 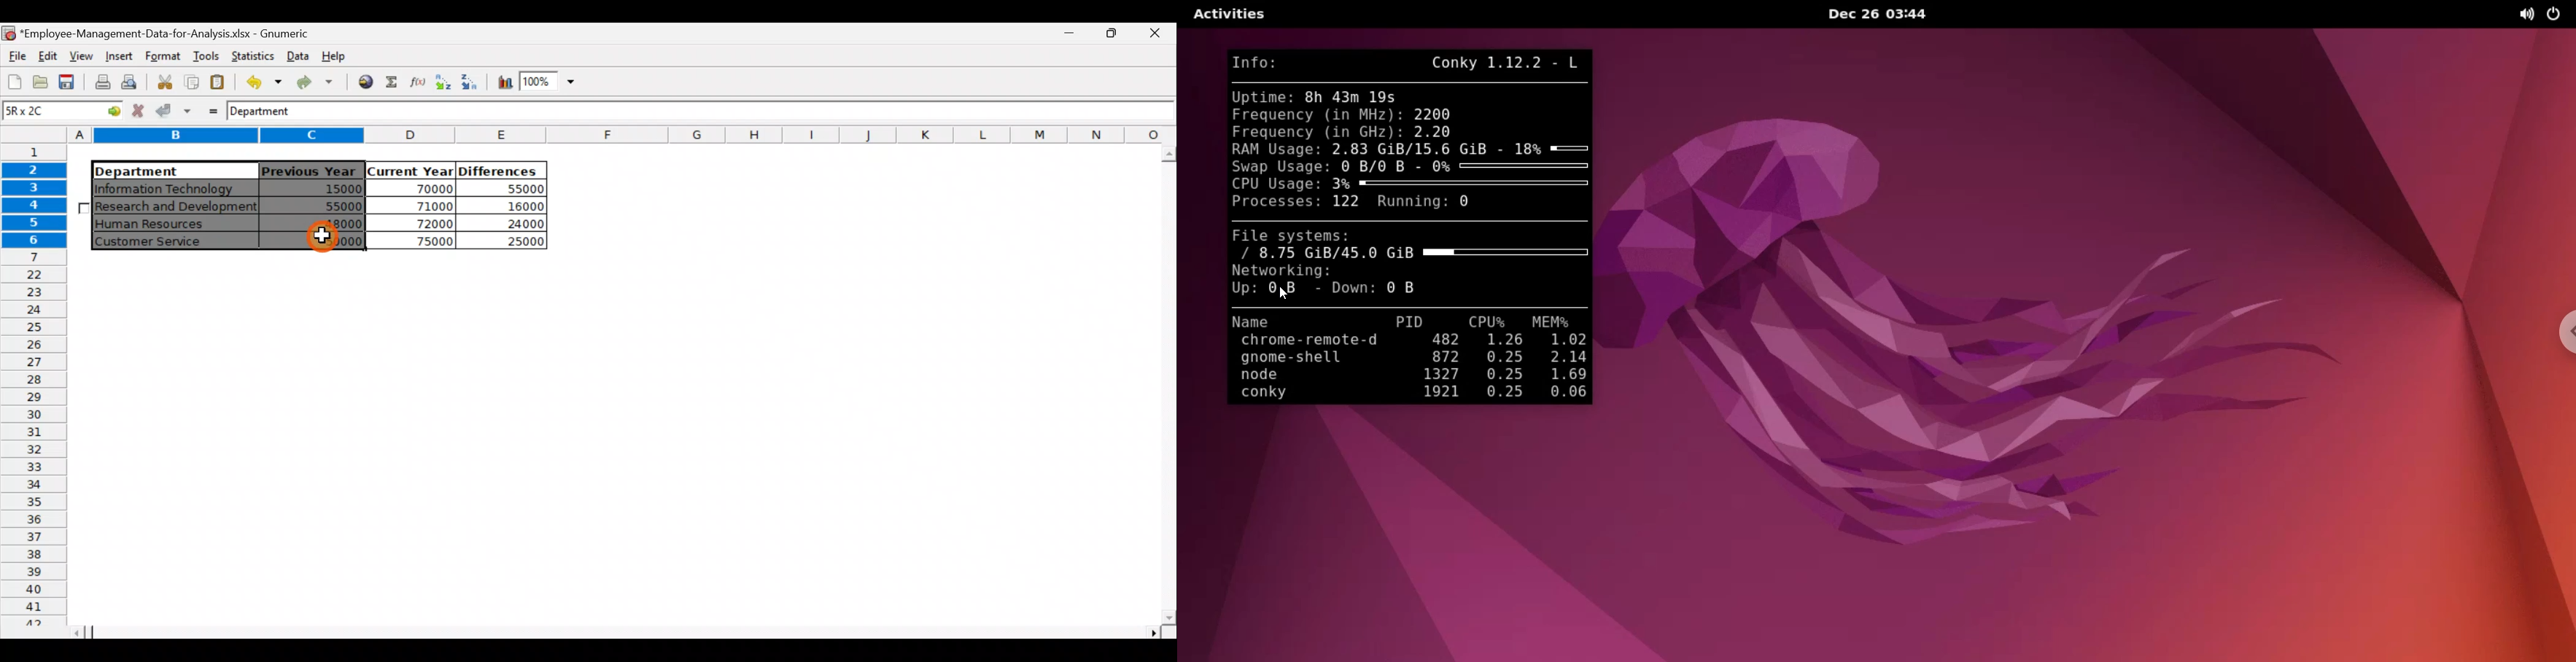 What do you see at coordinates (516, 207) in the screenshot?
I see `16000` at bounding box center [516, 207].